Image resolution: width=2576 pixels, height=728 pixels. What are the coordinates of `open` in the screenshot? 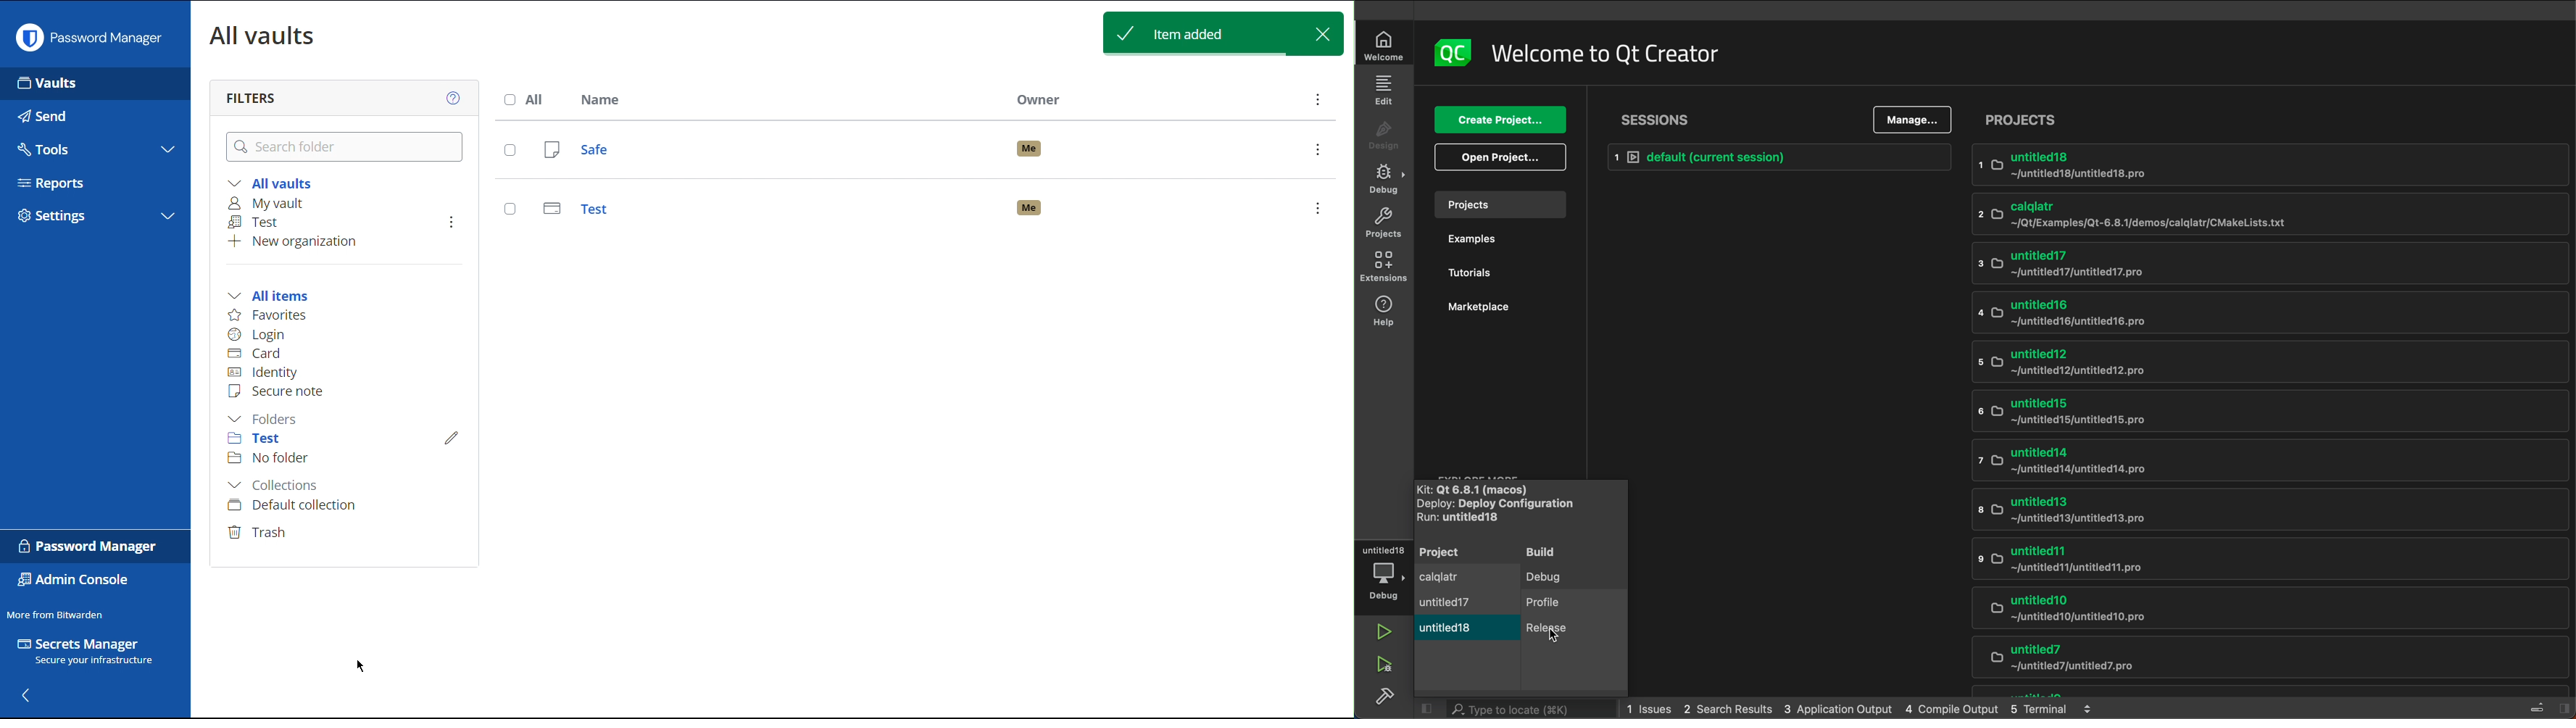 It's located at (1497, 158).